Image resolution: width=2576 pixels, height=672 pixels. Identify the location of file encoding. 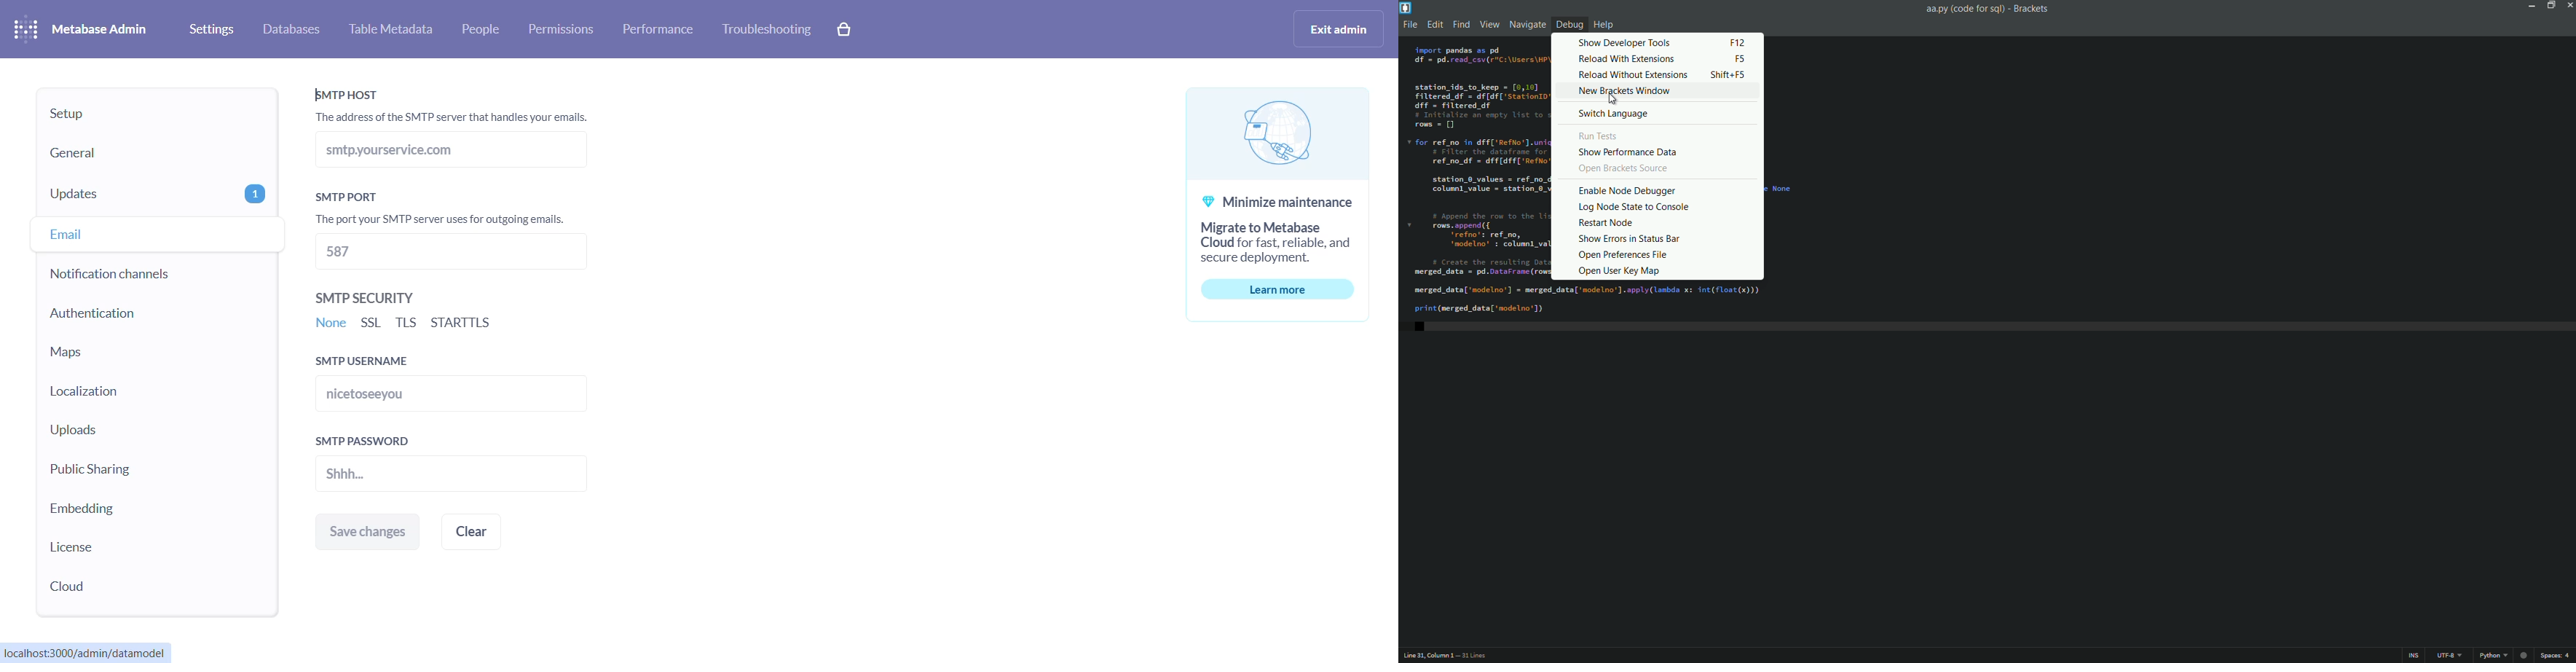
(2452, 656).